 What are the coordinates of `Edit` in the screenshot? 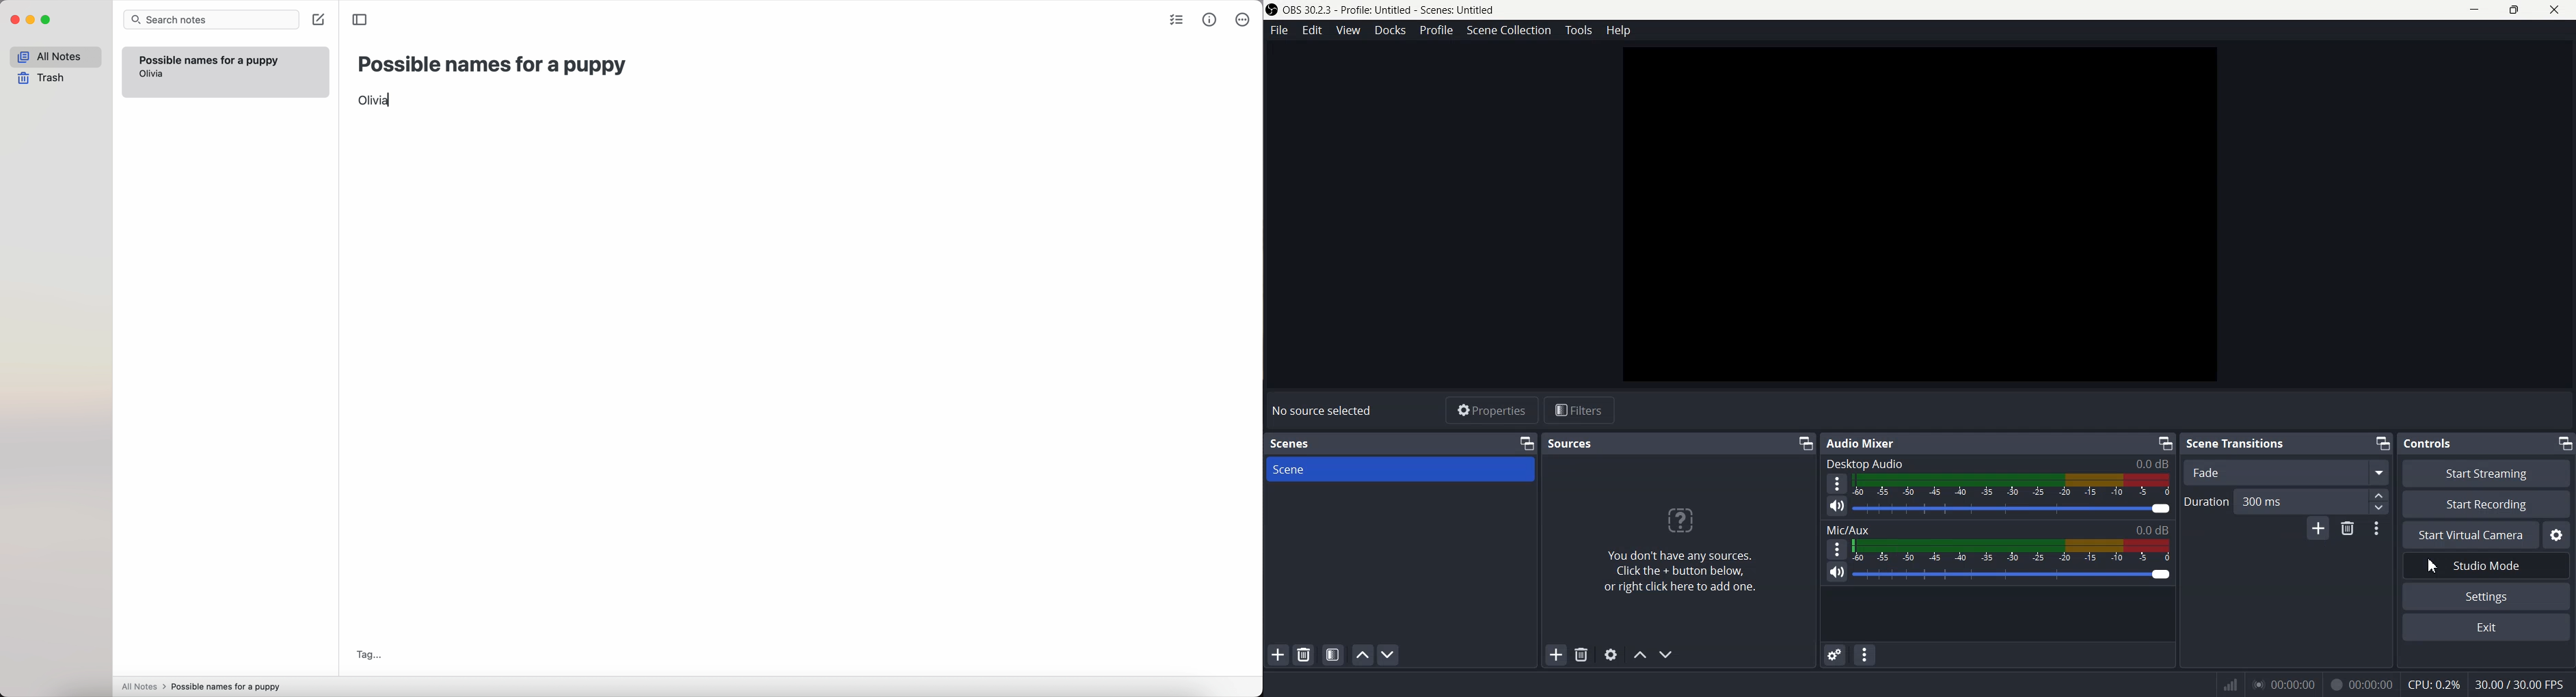 It's located at (1311, 29).